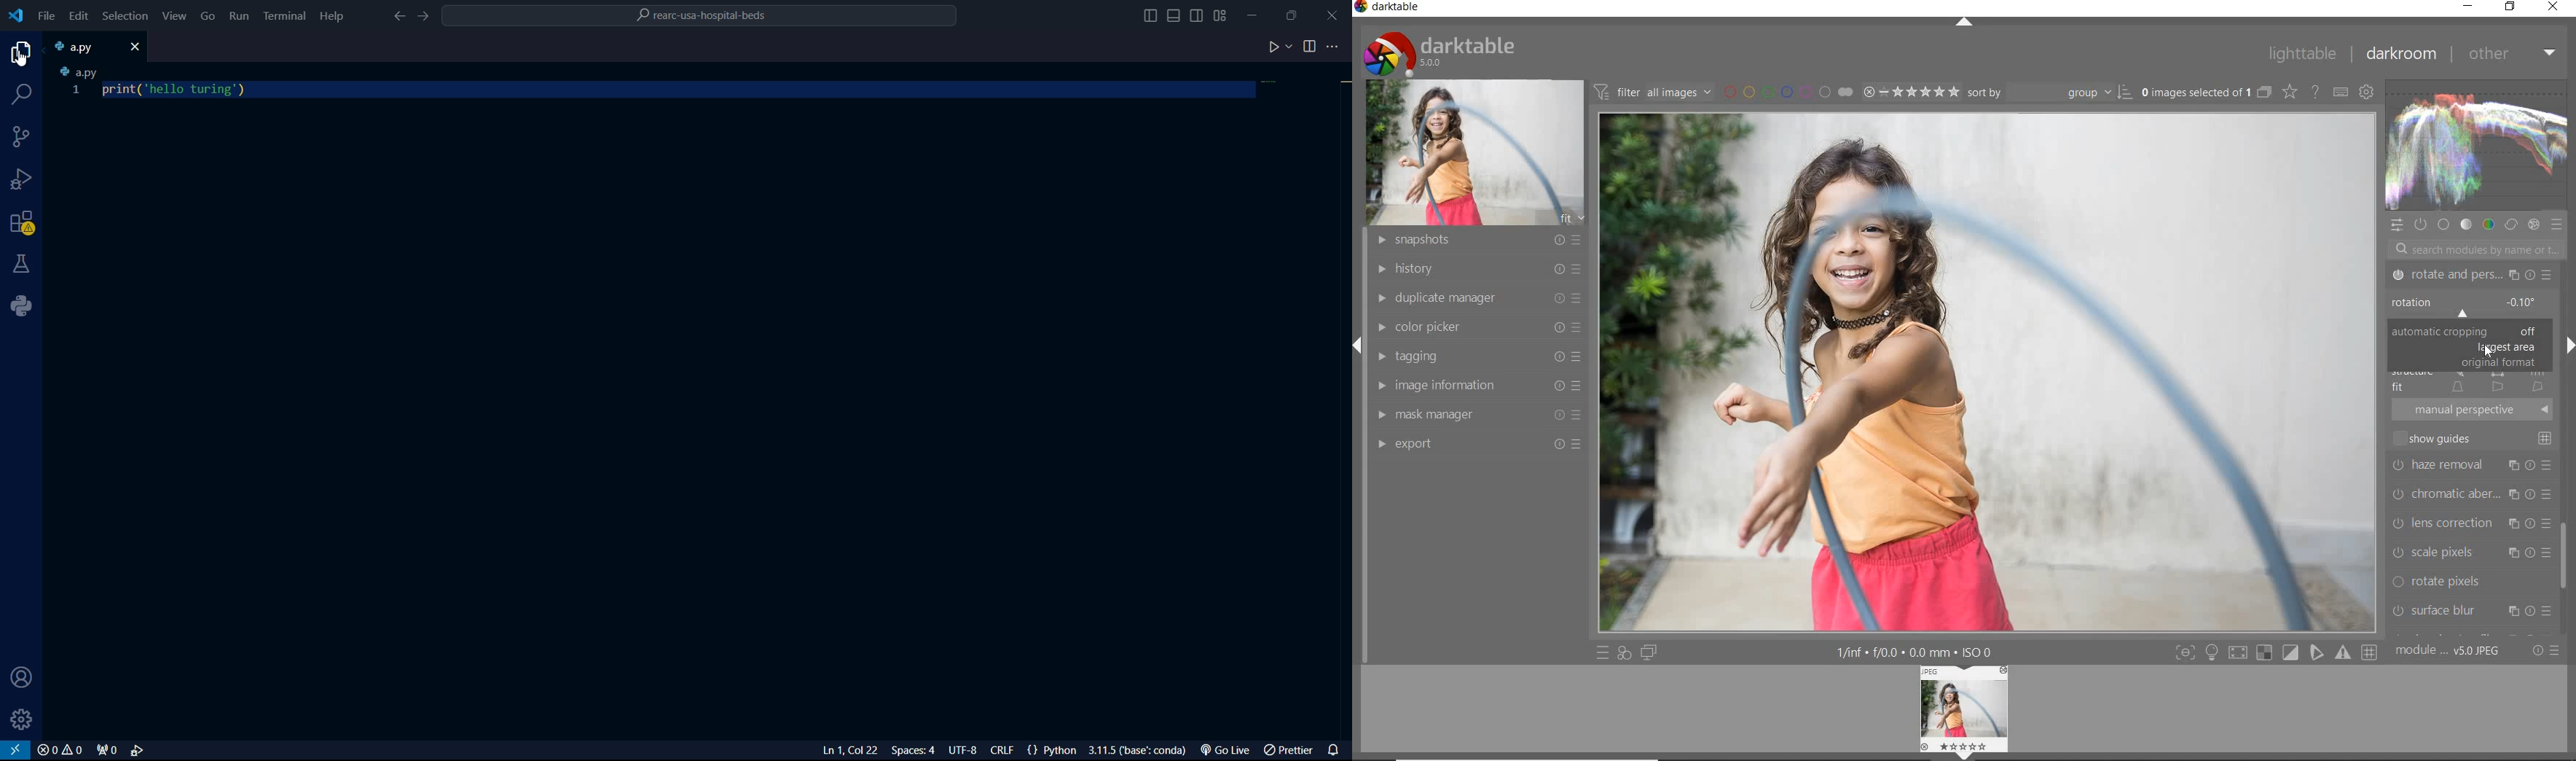 This screenshot has height=784, width=2576. Describe the element at coordinates (2443, 225) in the screenshot. I see `base` at that location.